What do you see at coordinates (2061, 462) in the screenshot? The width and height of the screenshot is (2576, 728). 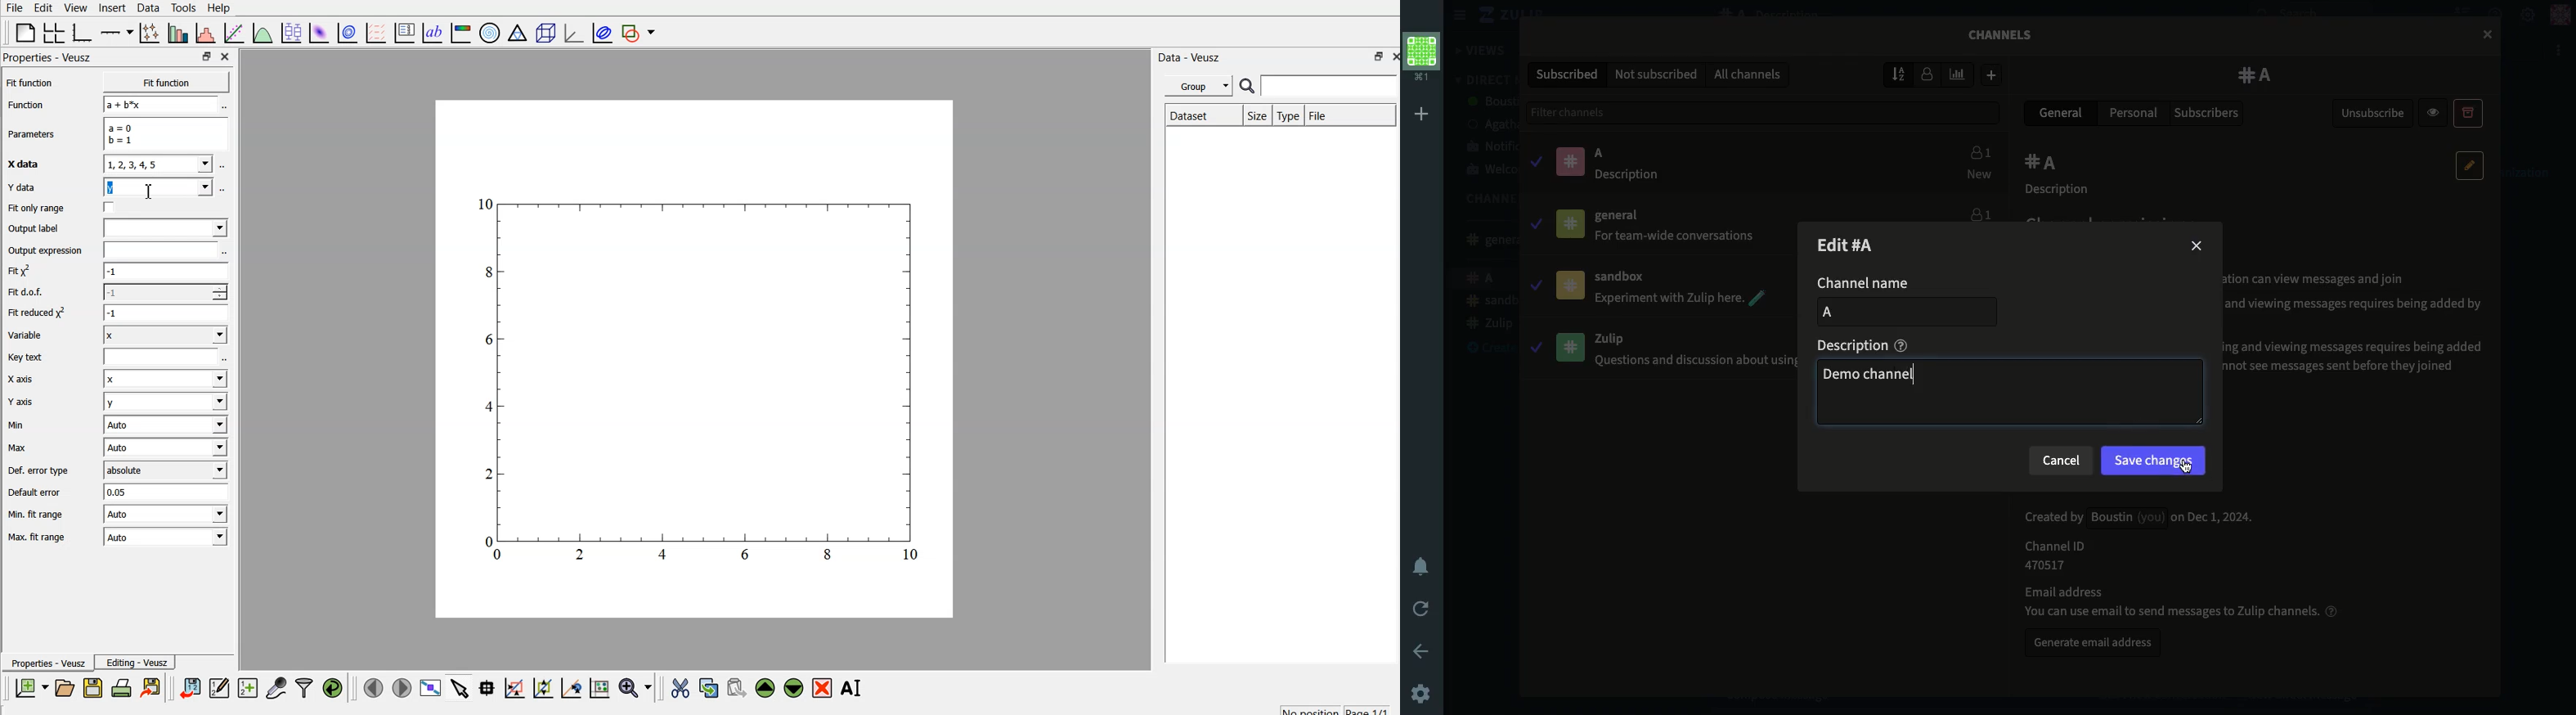 I see `Cancel` at bounding box center [2061, 462].